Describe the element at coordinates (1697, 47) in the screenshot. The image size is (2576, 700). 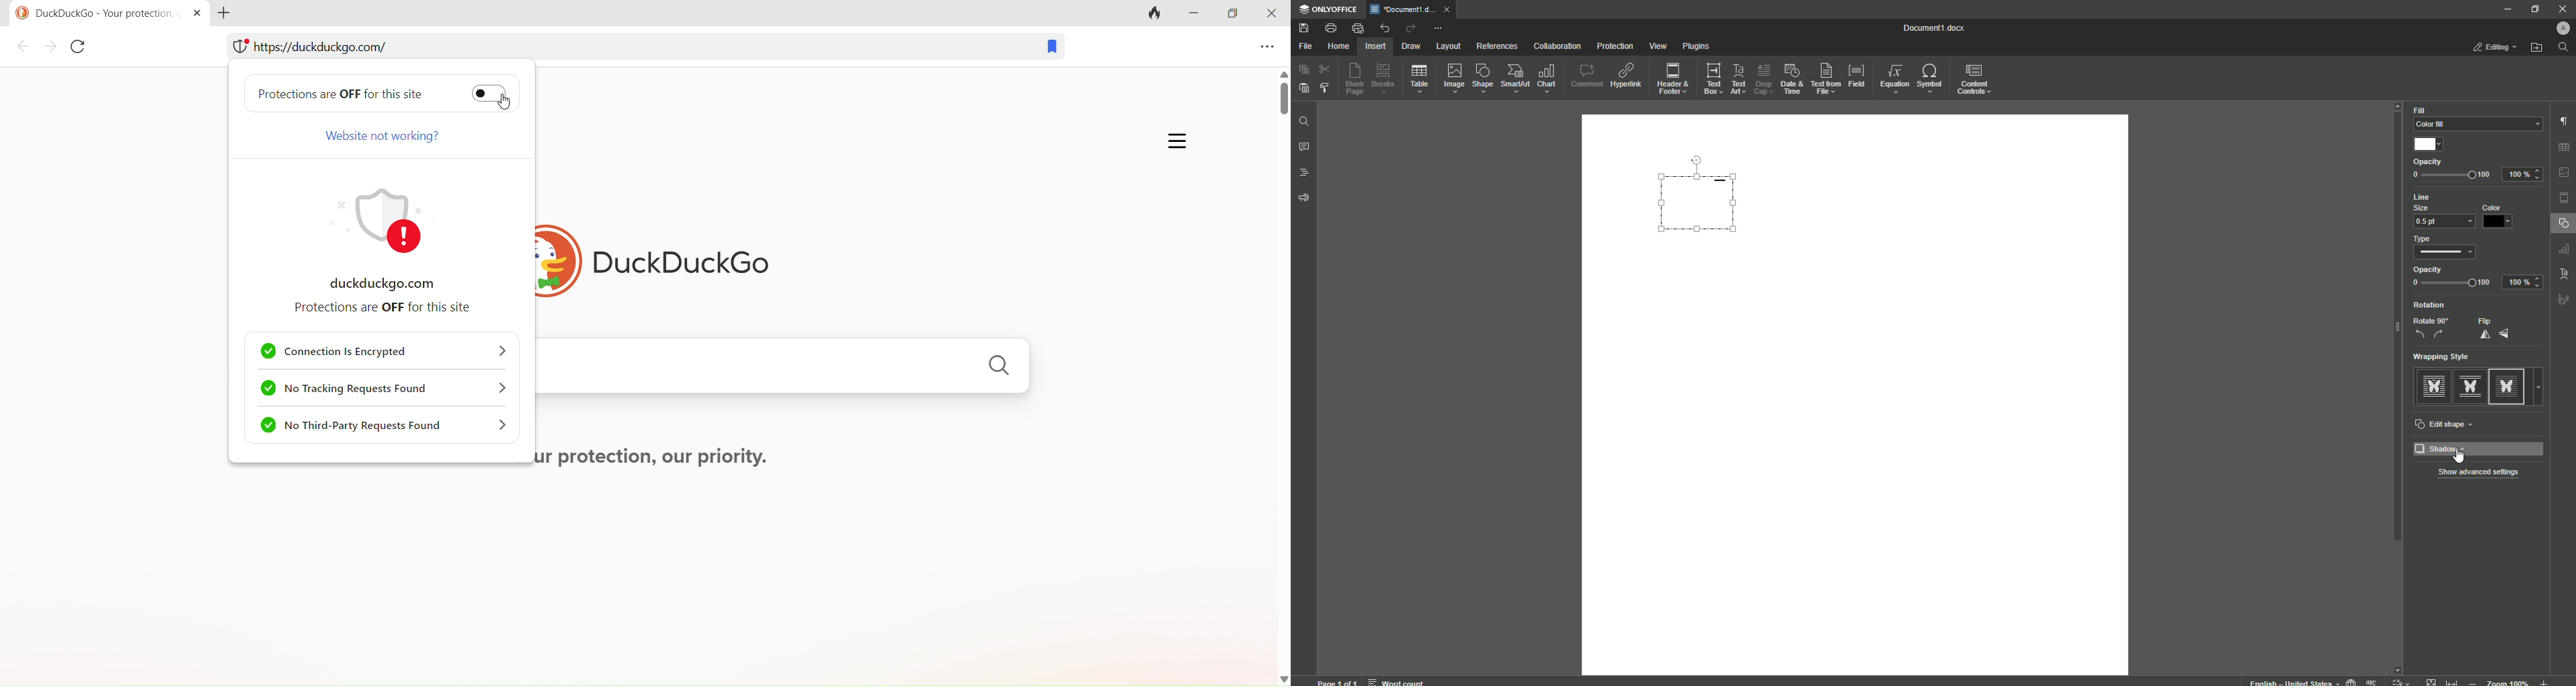
I see `Plugins` at that location.